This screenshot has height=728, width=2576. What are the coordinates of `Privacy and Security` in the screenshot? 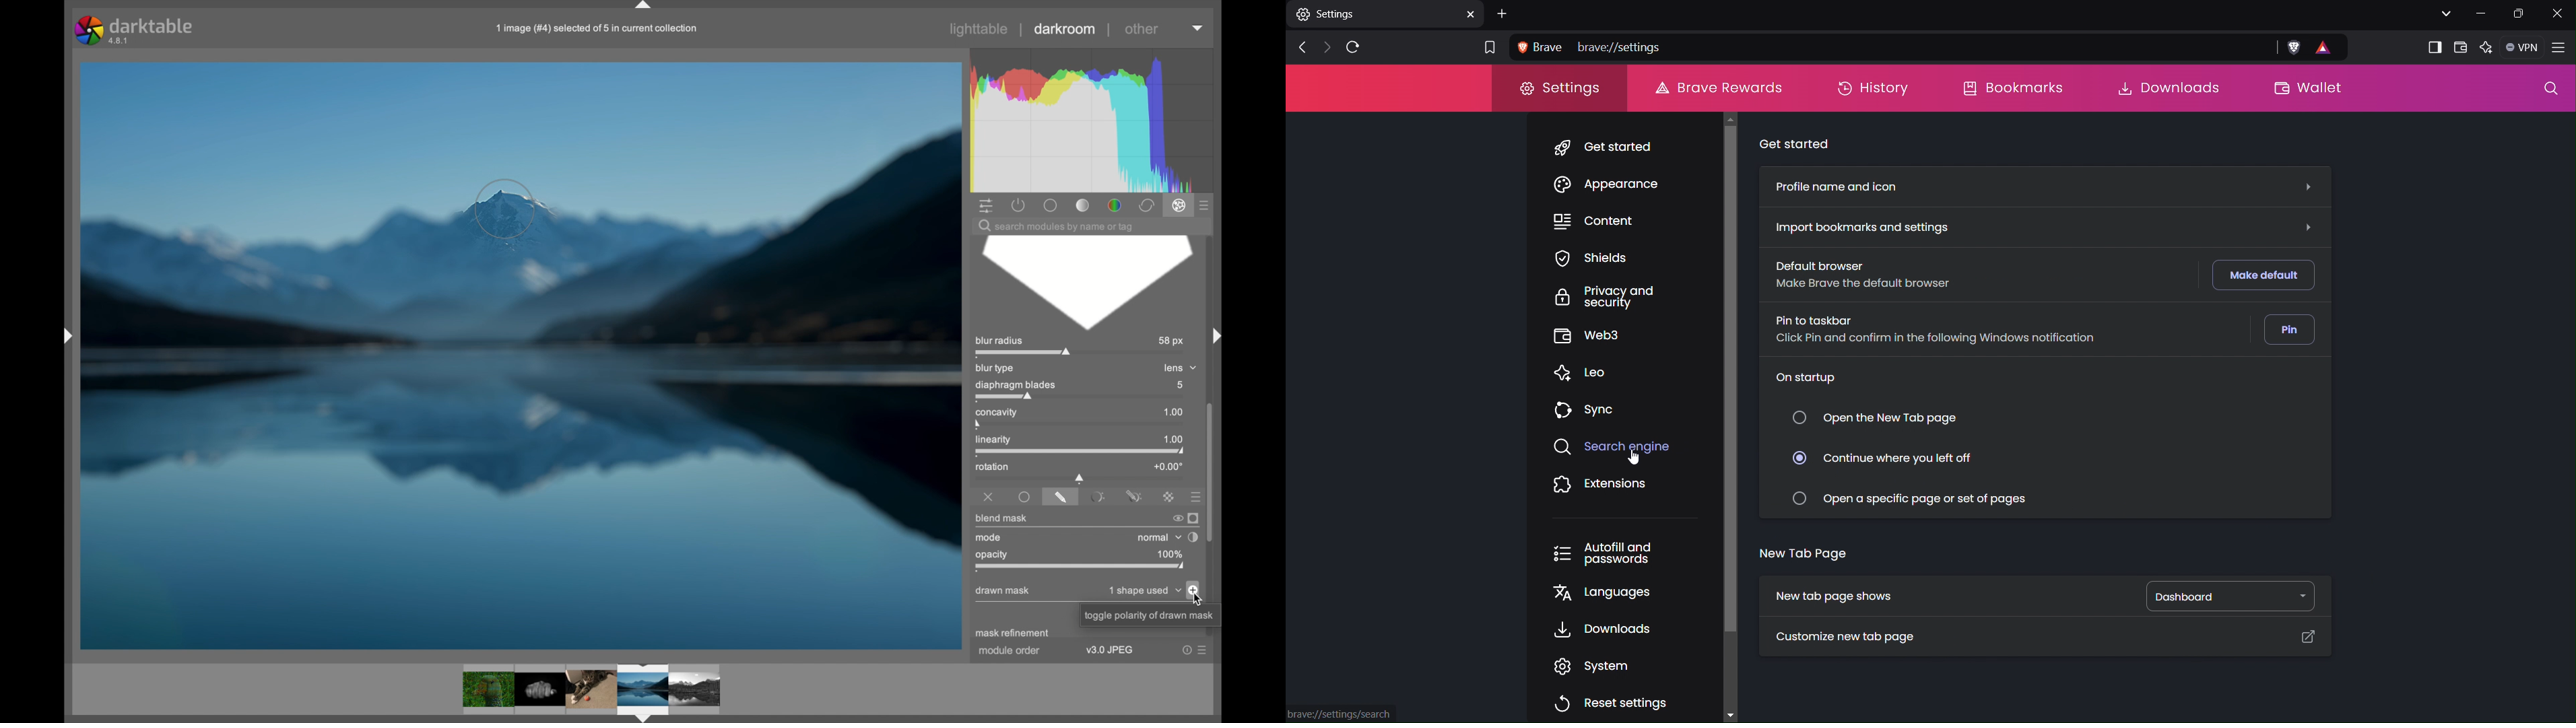 It's located at (1593, 298).